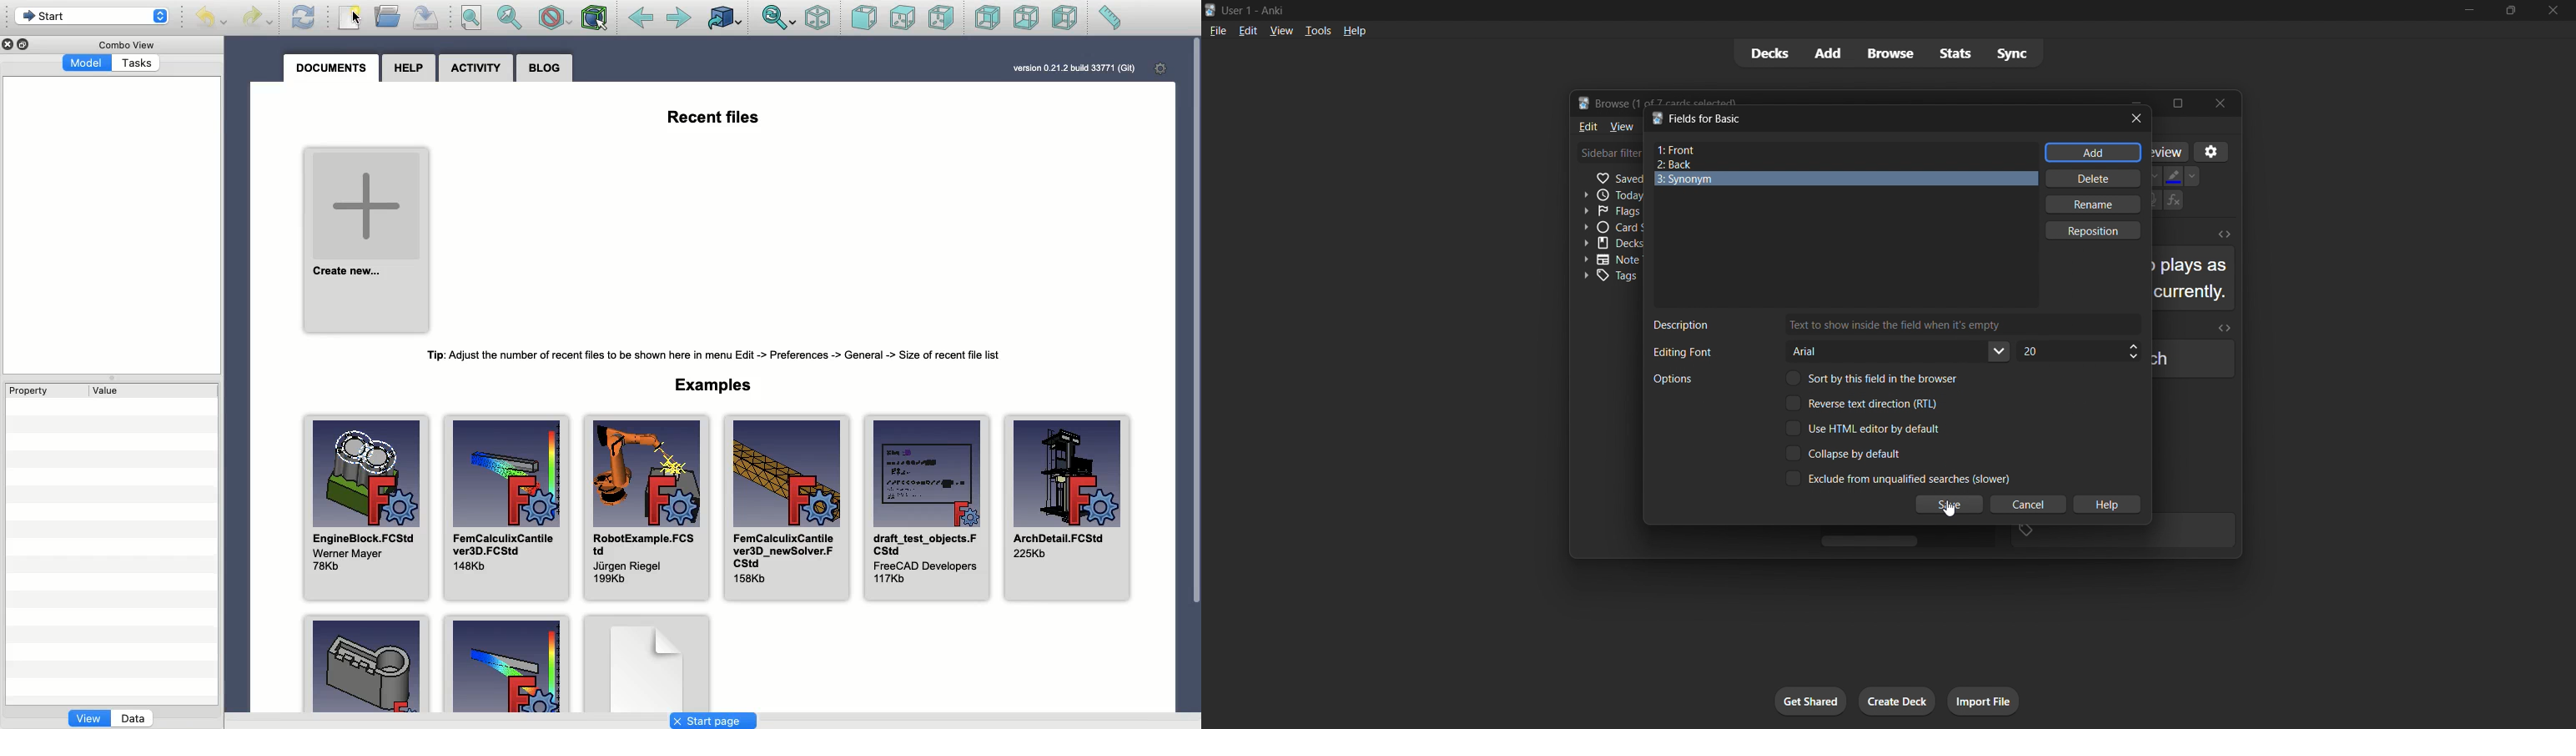  I want to click on New, so click(351, 18).